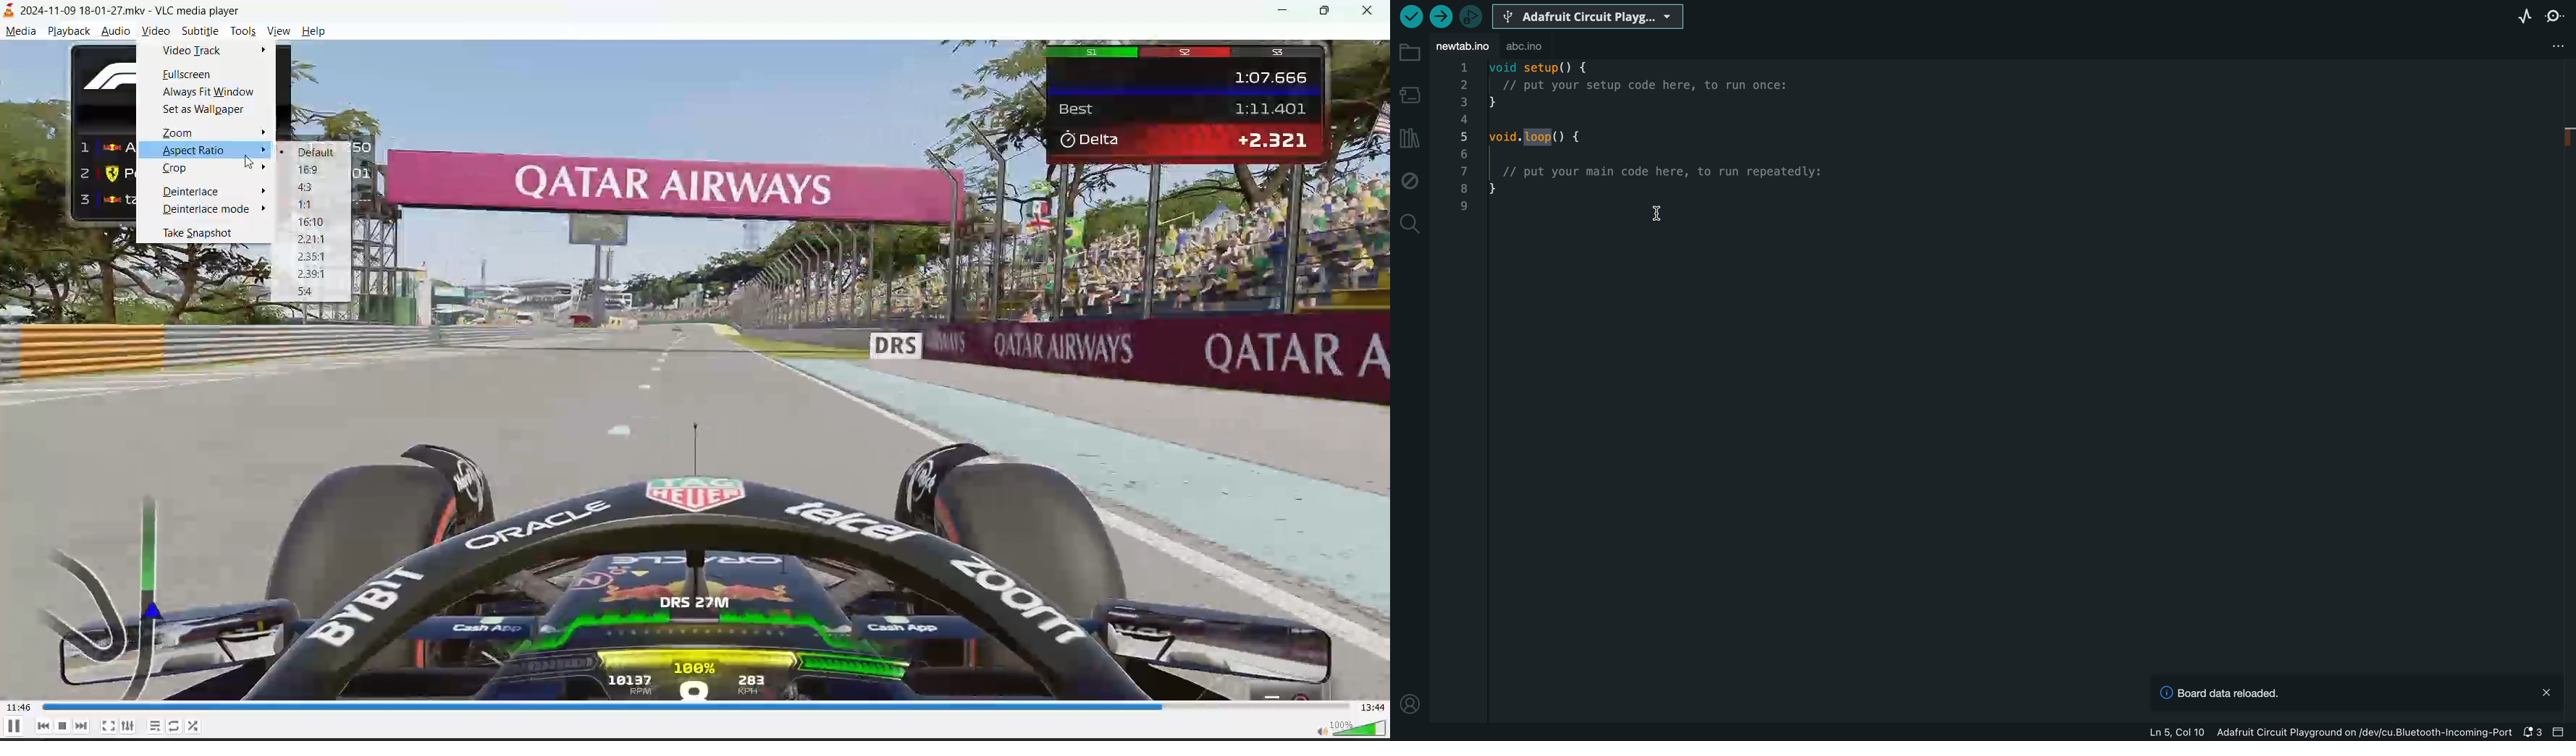 The height and width of the screenshot is (756, 2576). I want to click on vibe, so click(277, 30).